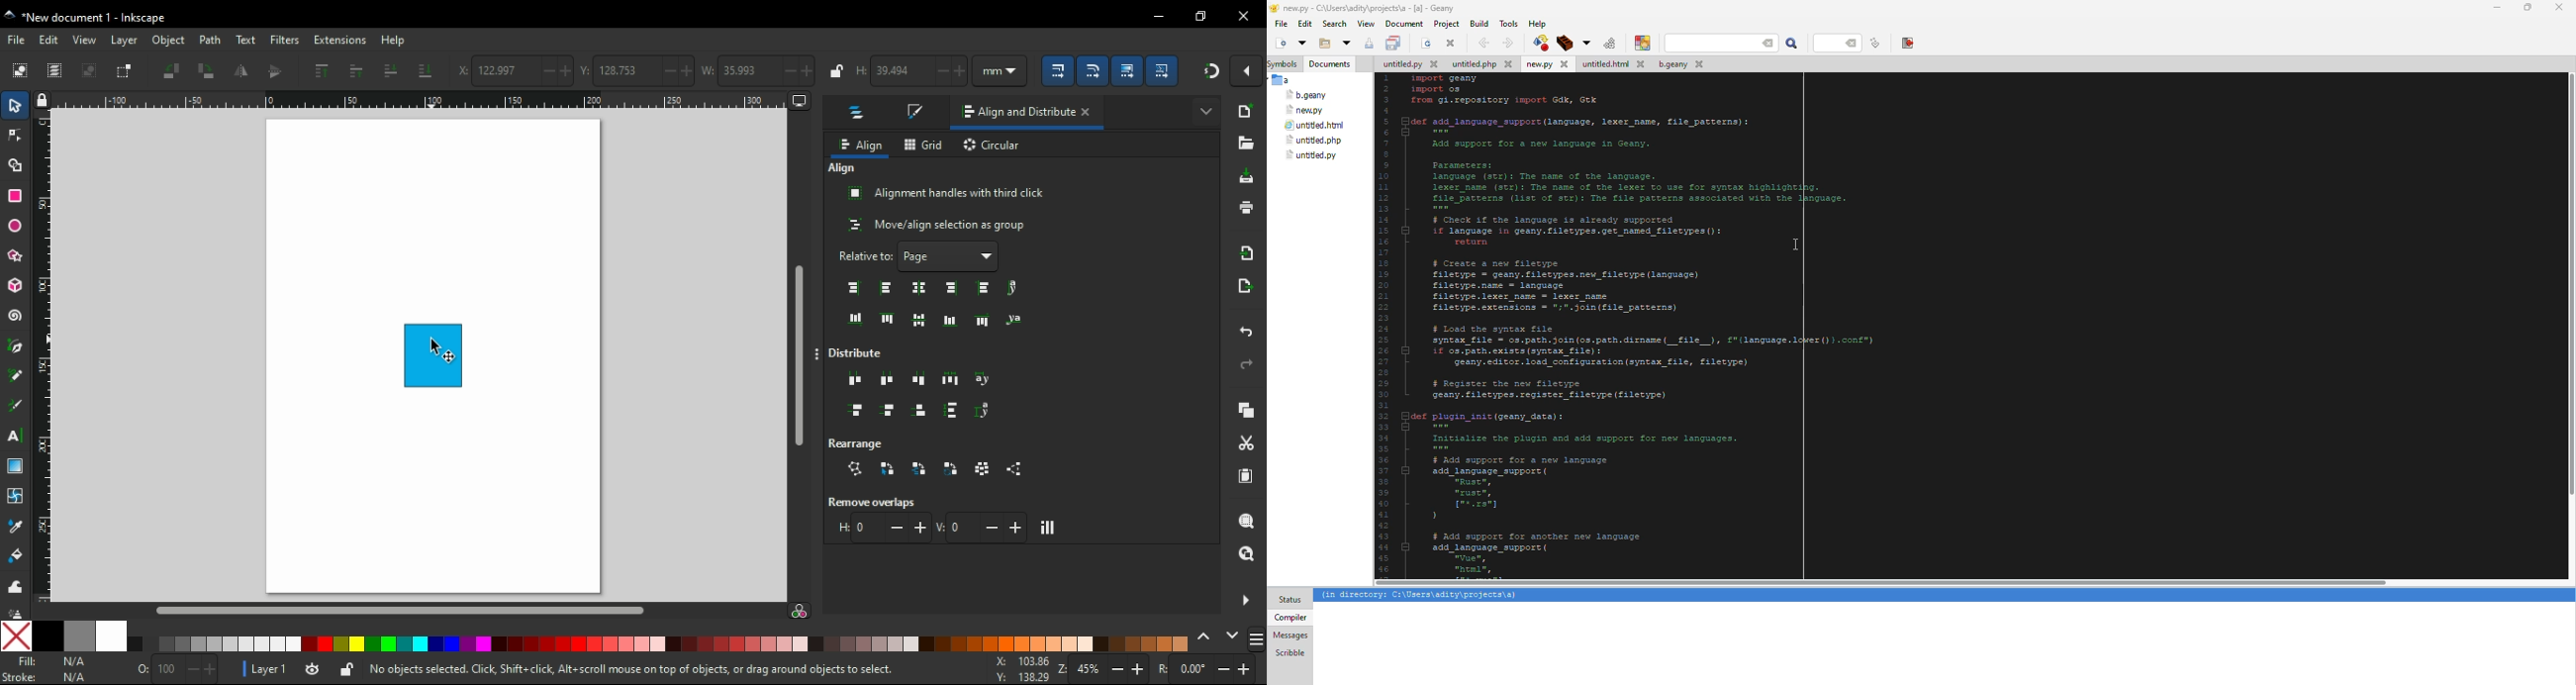  Describe the element at coordinates (1479, 25) in the screenshot. I see `build` at that location.